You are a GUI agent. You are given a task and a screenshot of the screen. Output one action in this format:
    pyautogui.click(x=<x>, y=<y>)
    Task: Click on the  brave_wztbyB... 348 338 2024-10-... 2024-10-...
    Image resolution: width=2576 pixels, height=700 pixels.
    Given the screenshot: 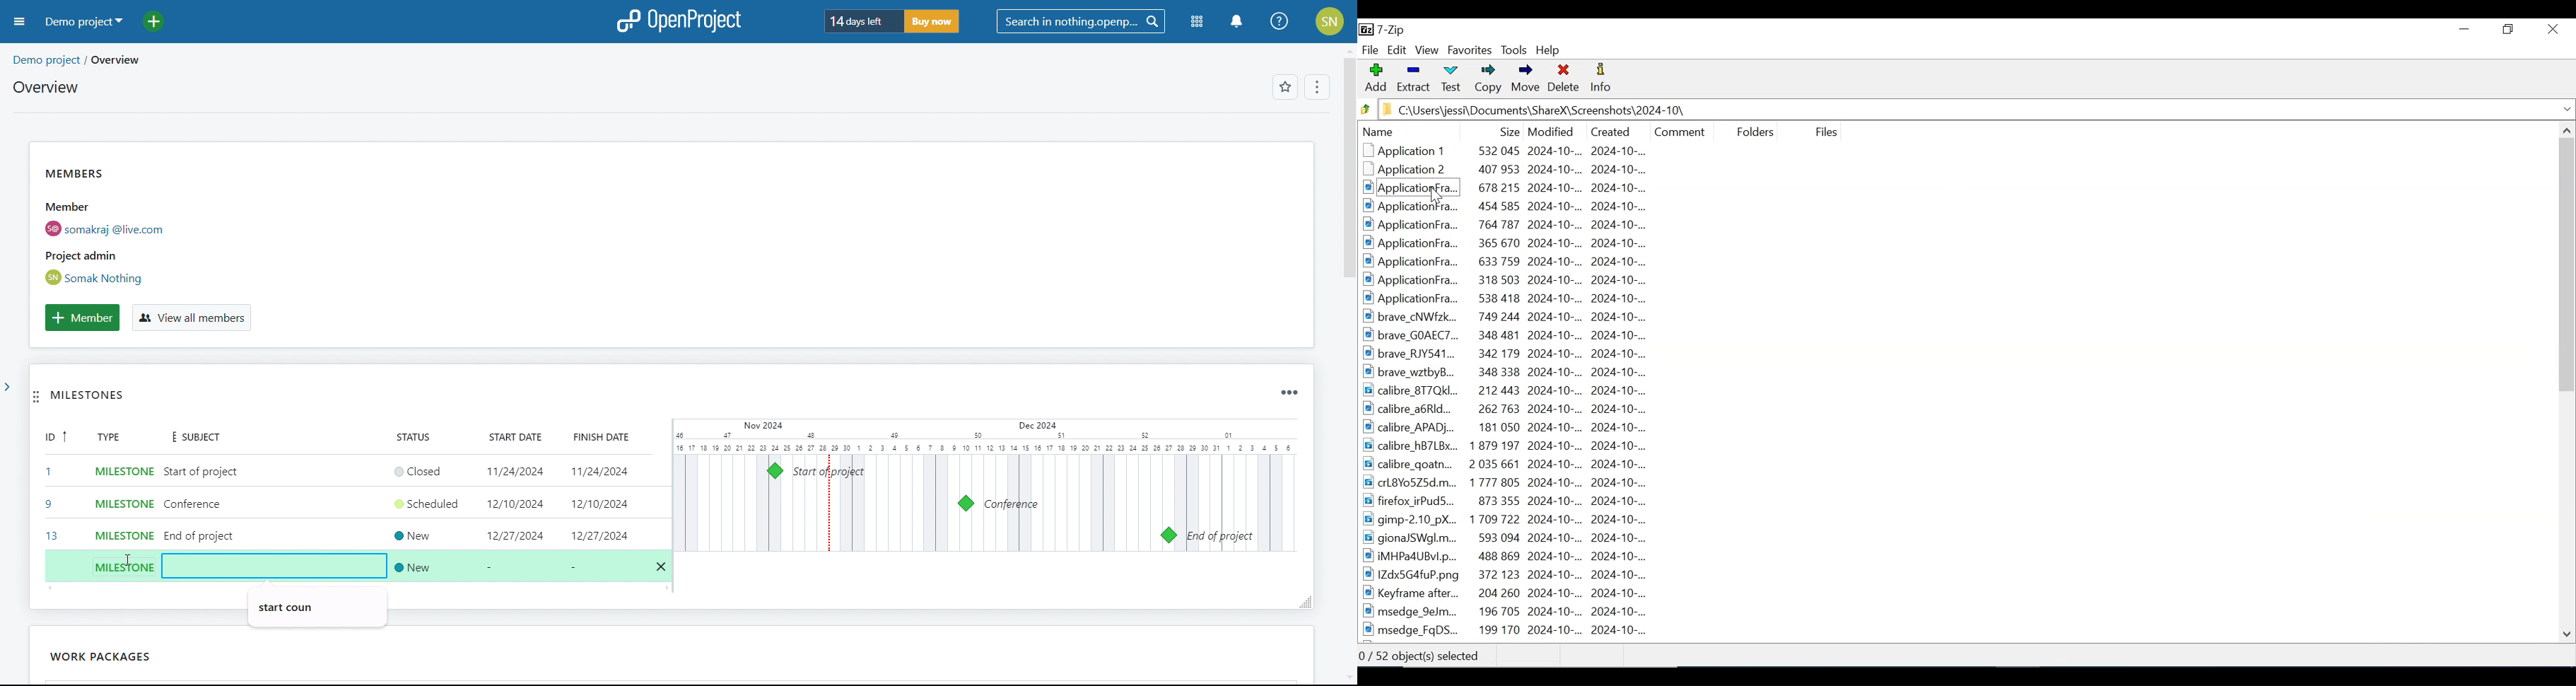 What is the action you would take?
    pyautogui.click(x=1520, y=371)
    